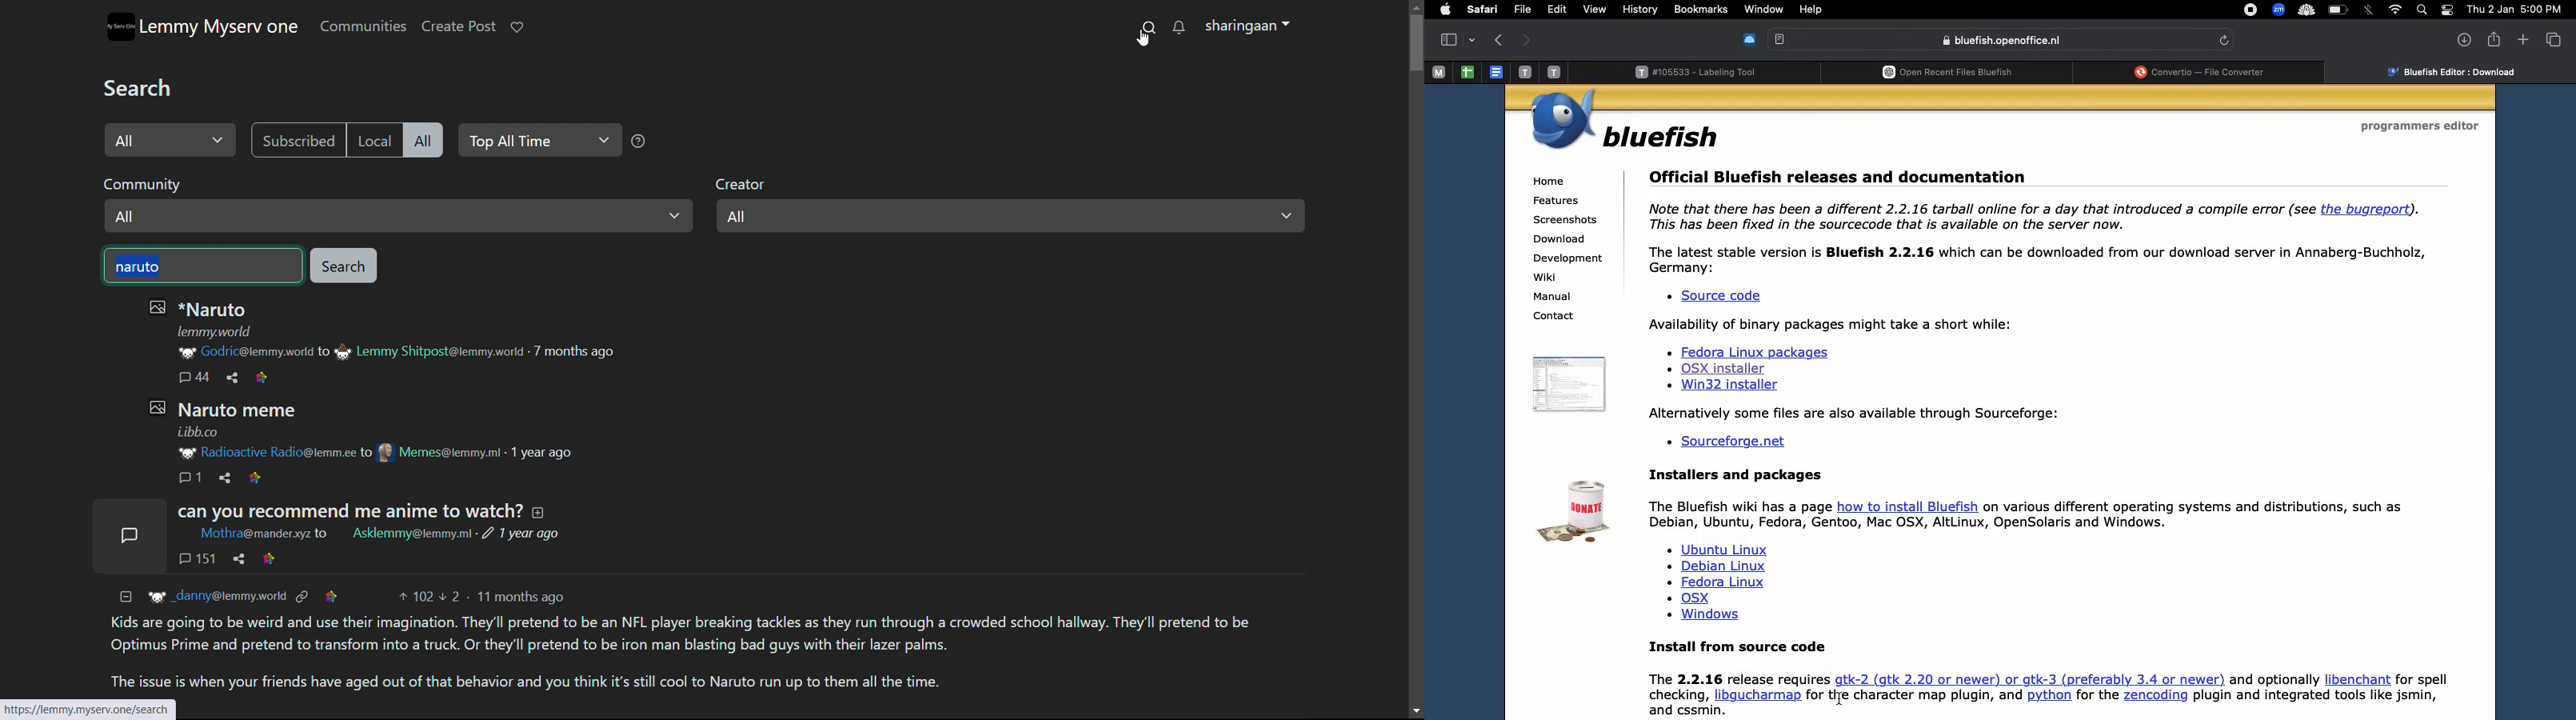  I want to click on convertico, so click(2207, 72).